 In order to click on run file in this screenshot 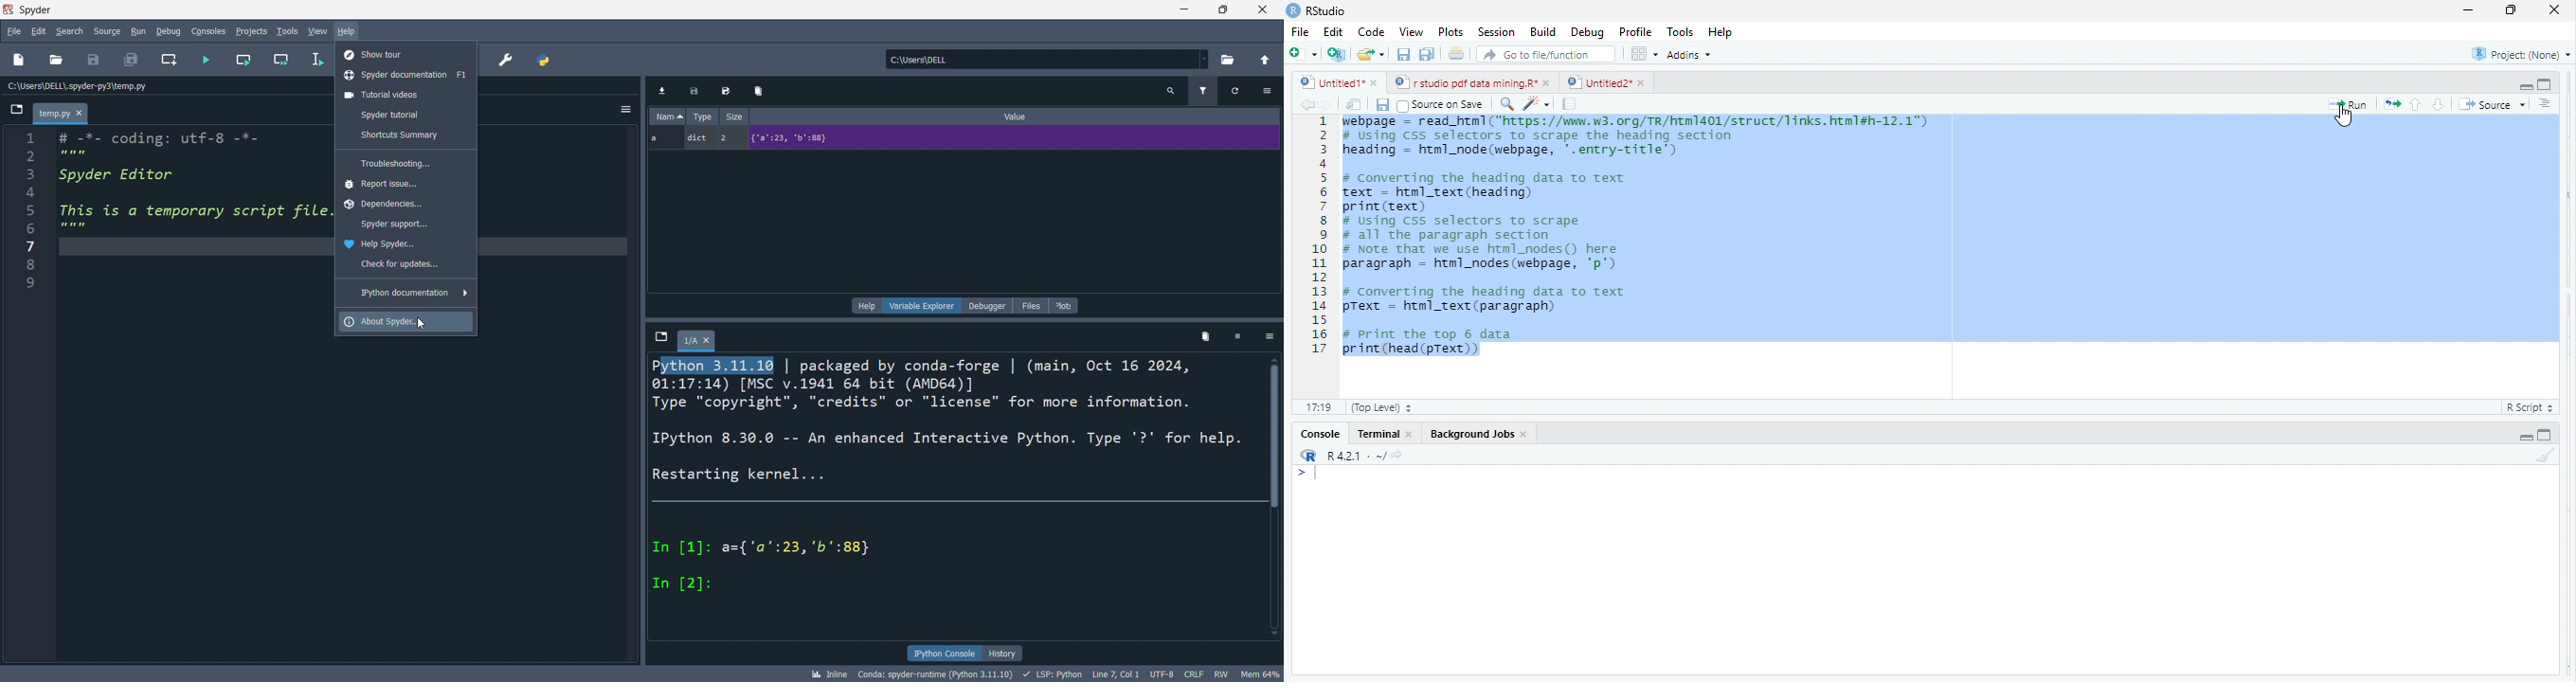, I will do `click(207, 60)`.